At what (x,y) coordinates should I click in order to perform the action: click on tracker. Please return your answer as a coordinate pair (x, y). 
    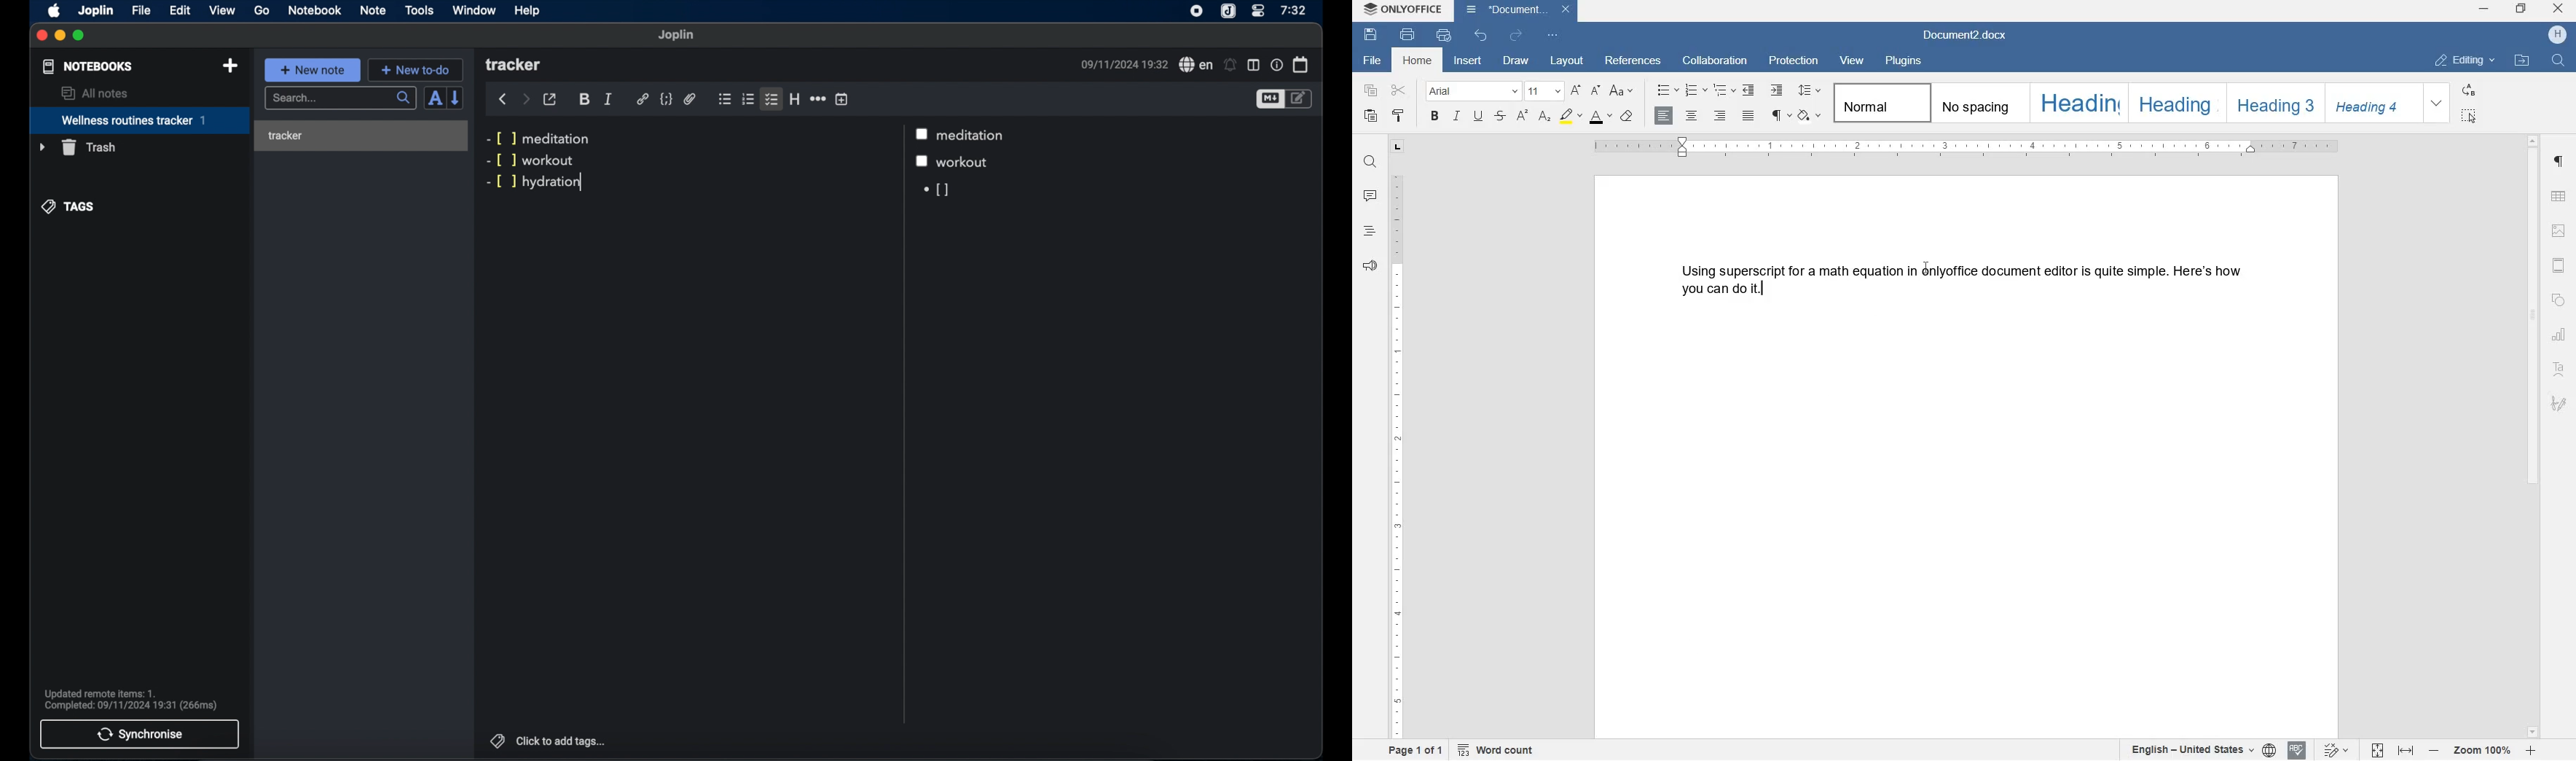
    Looking at the image, I should click on (515, 66).